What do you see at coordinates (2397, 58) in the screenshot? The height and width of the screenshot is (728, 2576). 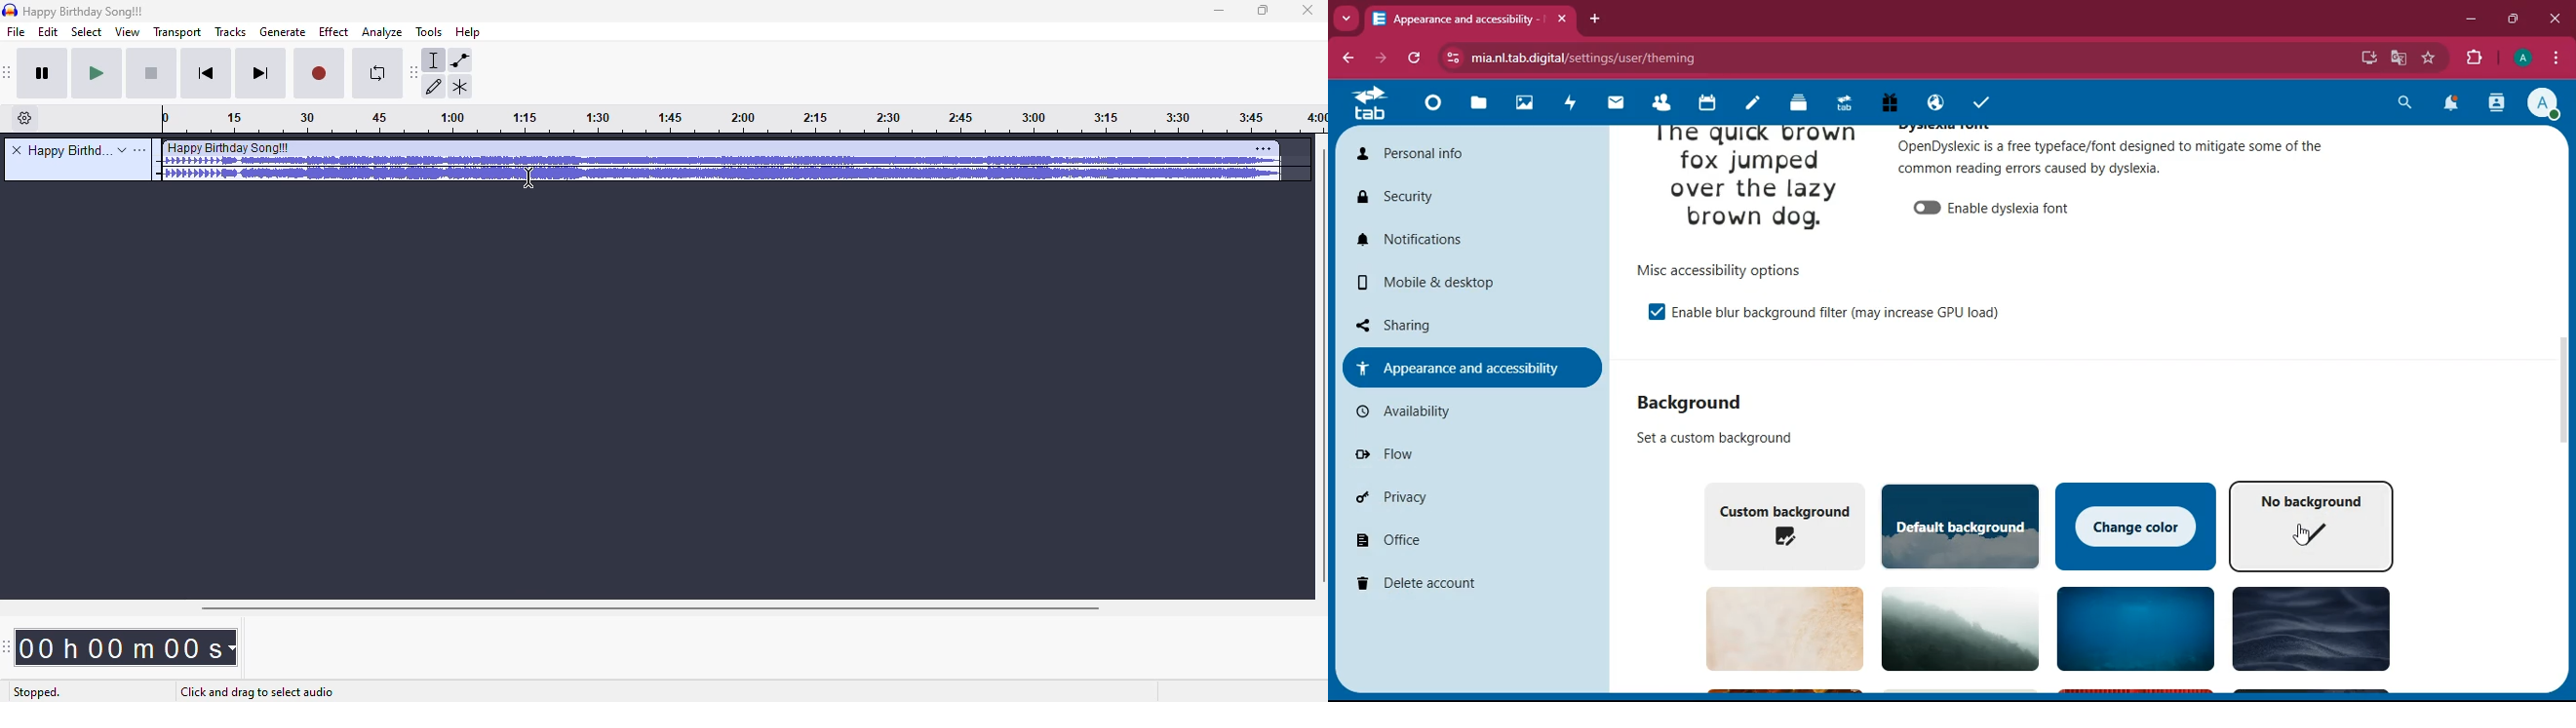 I see `google translate` at bounding box center [2397, 58].